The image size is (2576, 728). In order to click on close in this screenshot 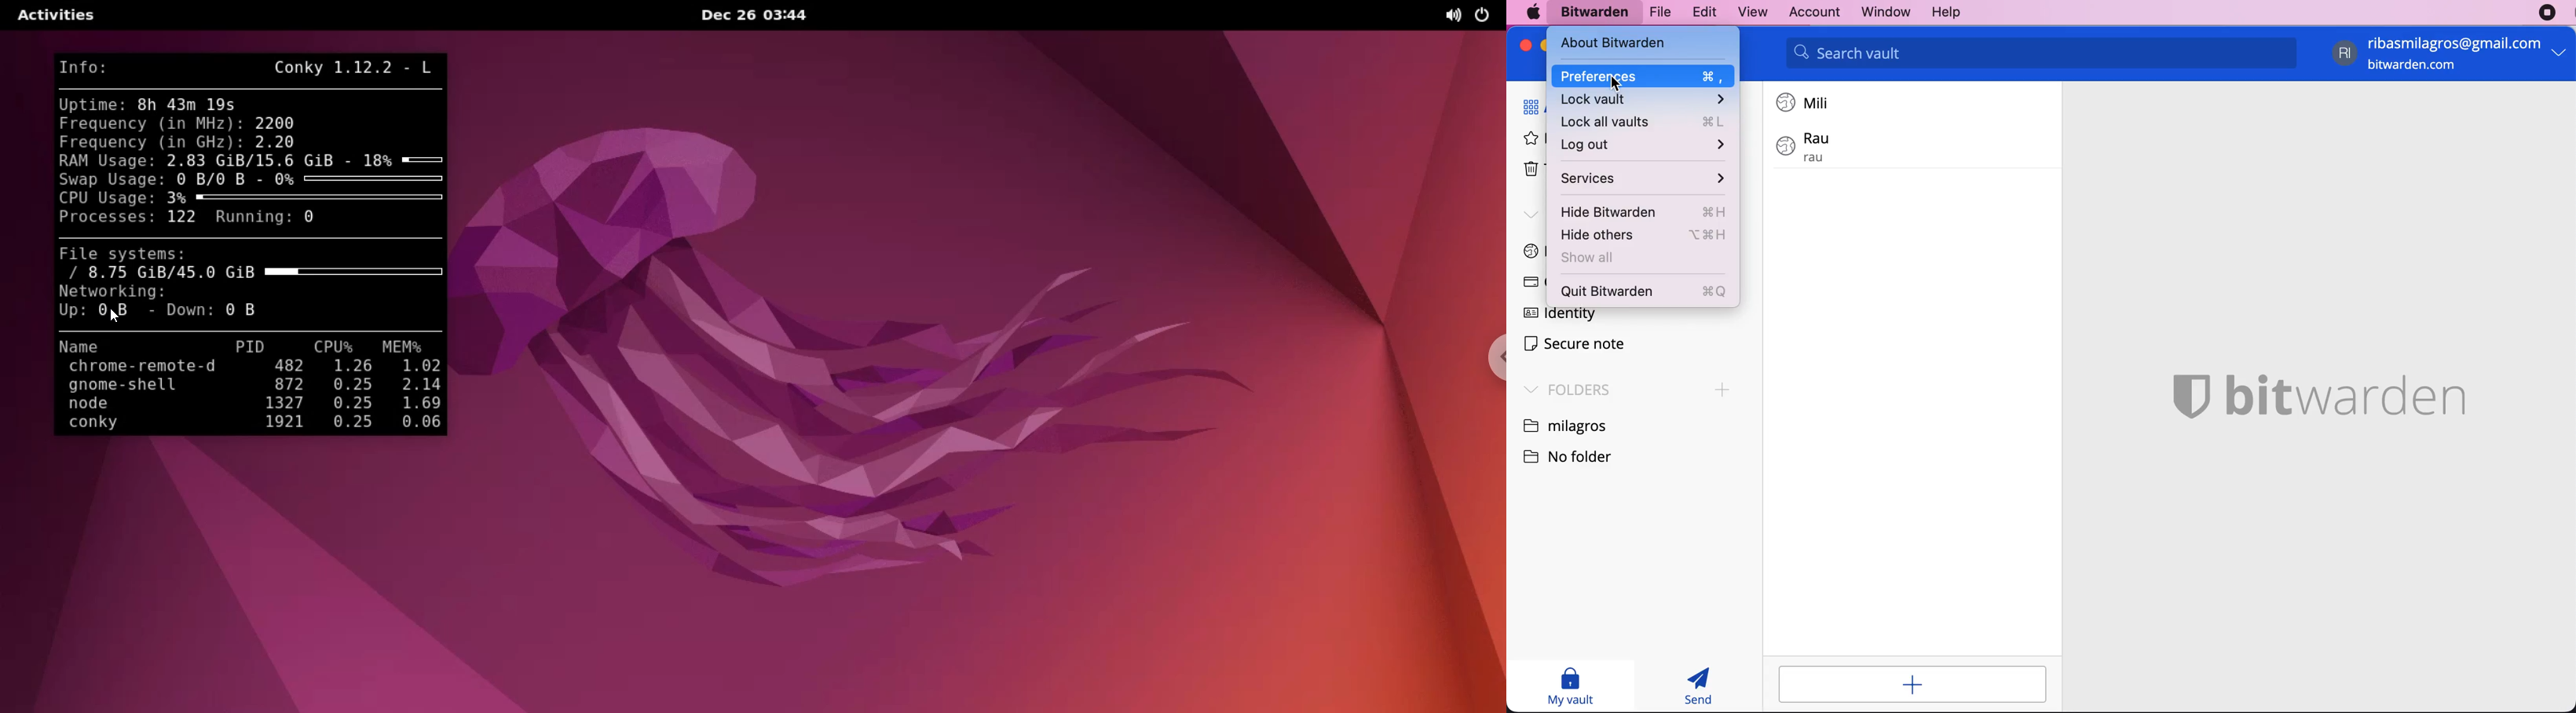, I will do `click(1526, 45)`.